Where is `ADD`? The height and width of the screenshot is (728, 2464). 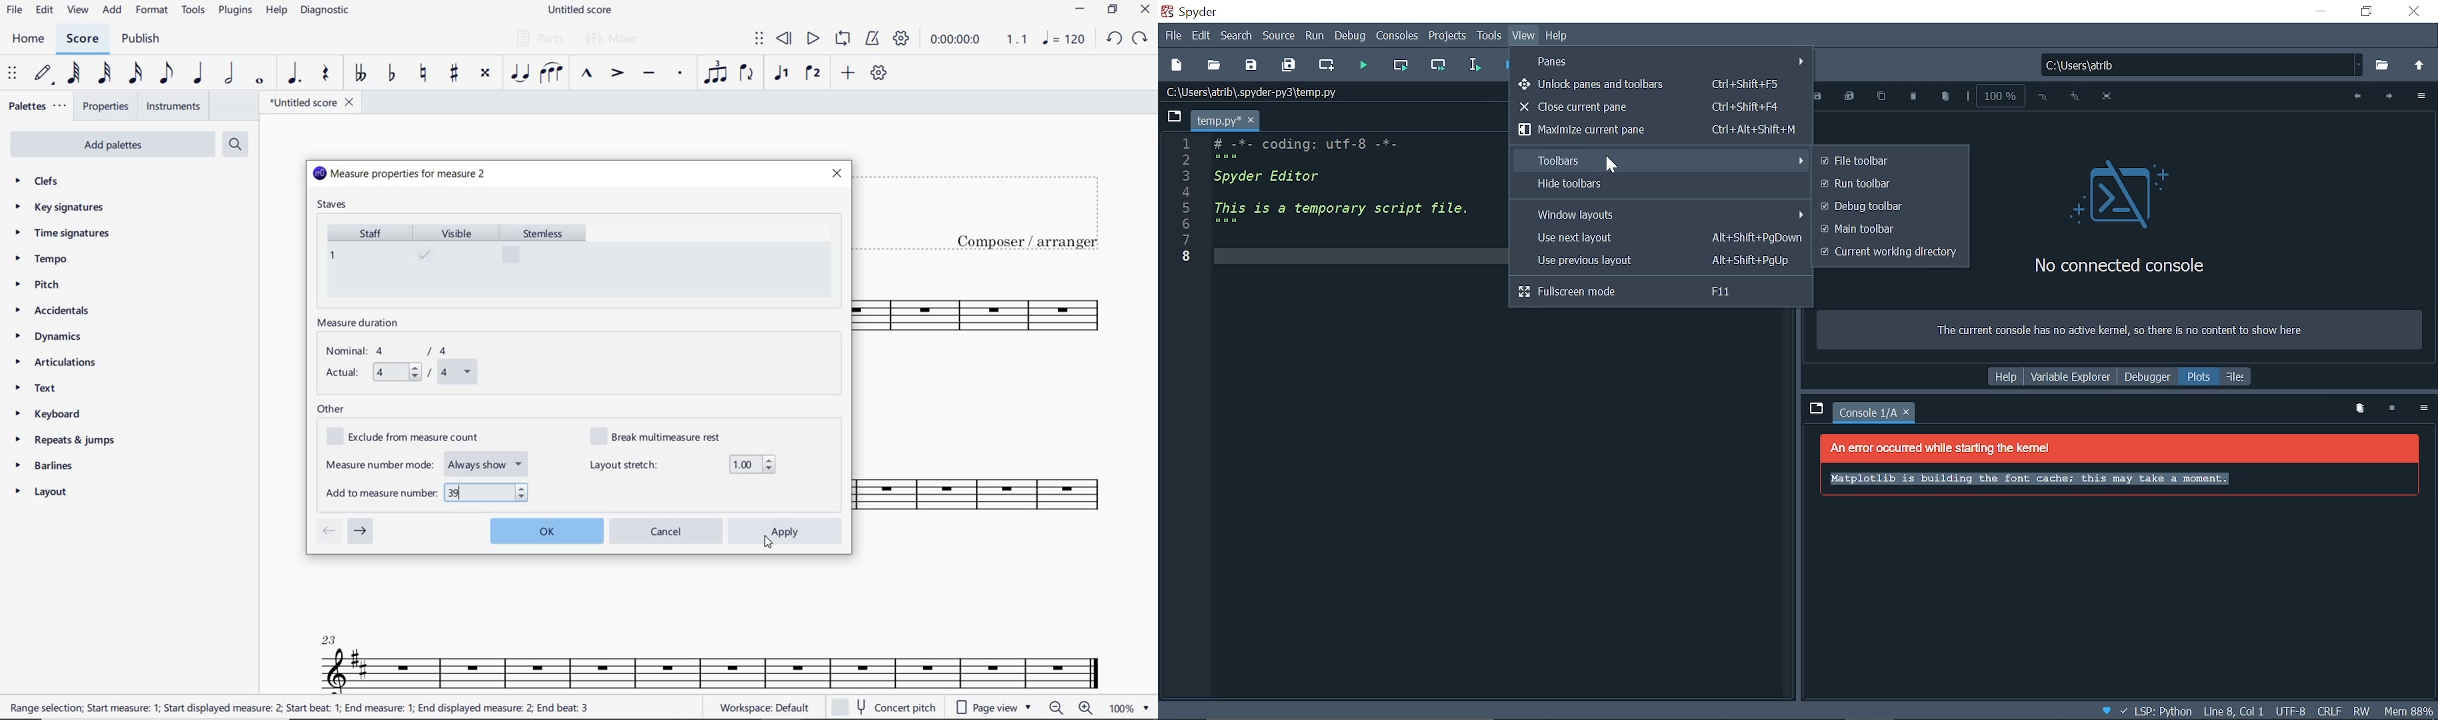
ADD is located at coordinates (846, 74).